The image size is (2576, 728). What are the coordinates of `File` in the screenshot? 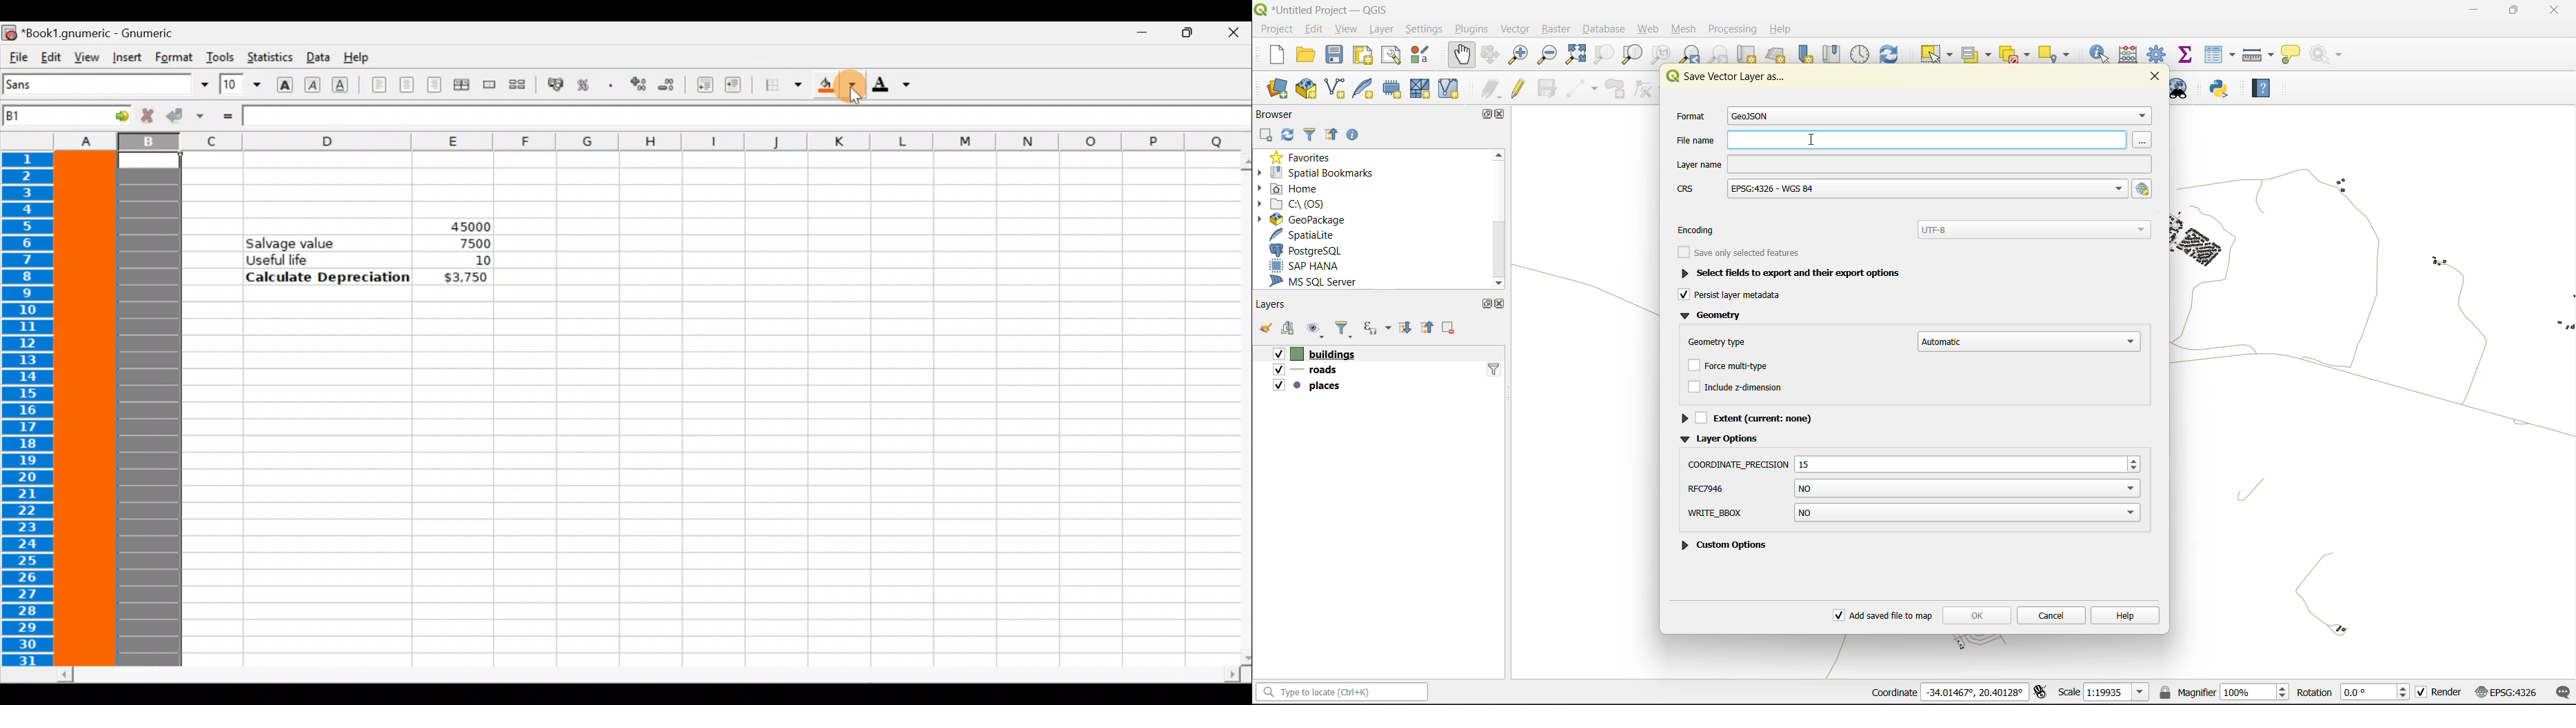 It's located at (17, 57).